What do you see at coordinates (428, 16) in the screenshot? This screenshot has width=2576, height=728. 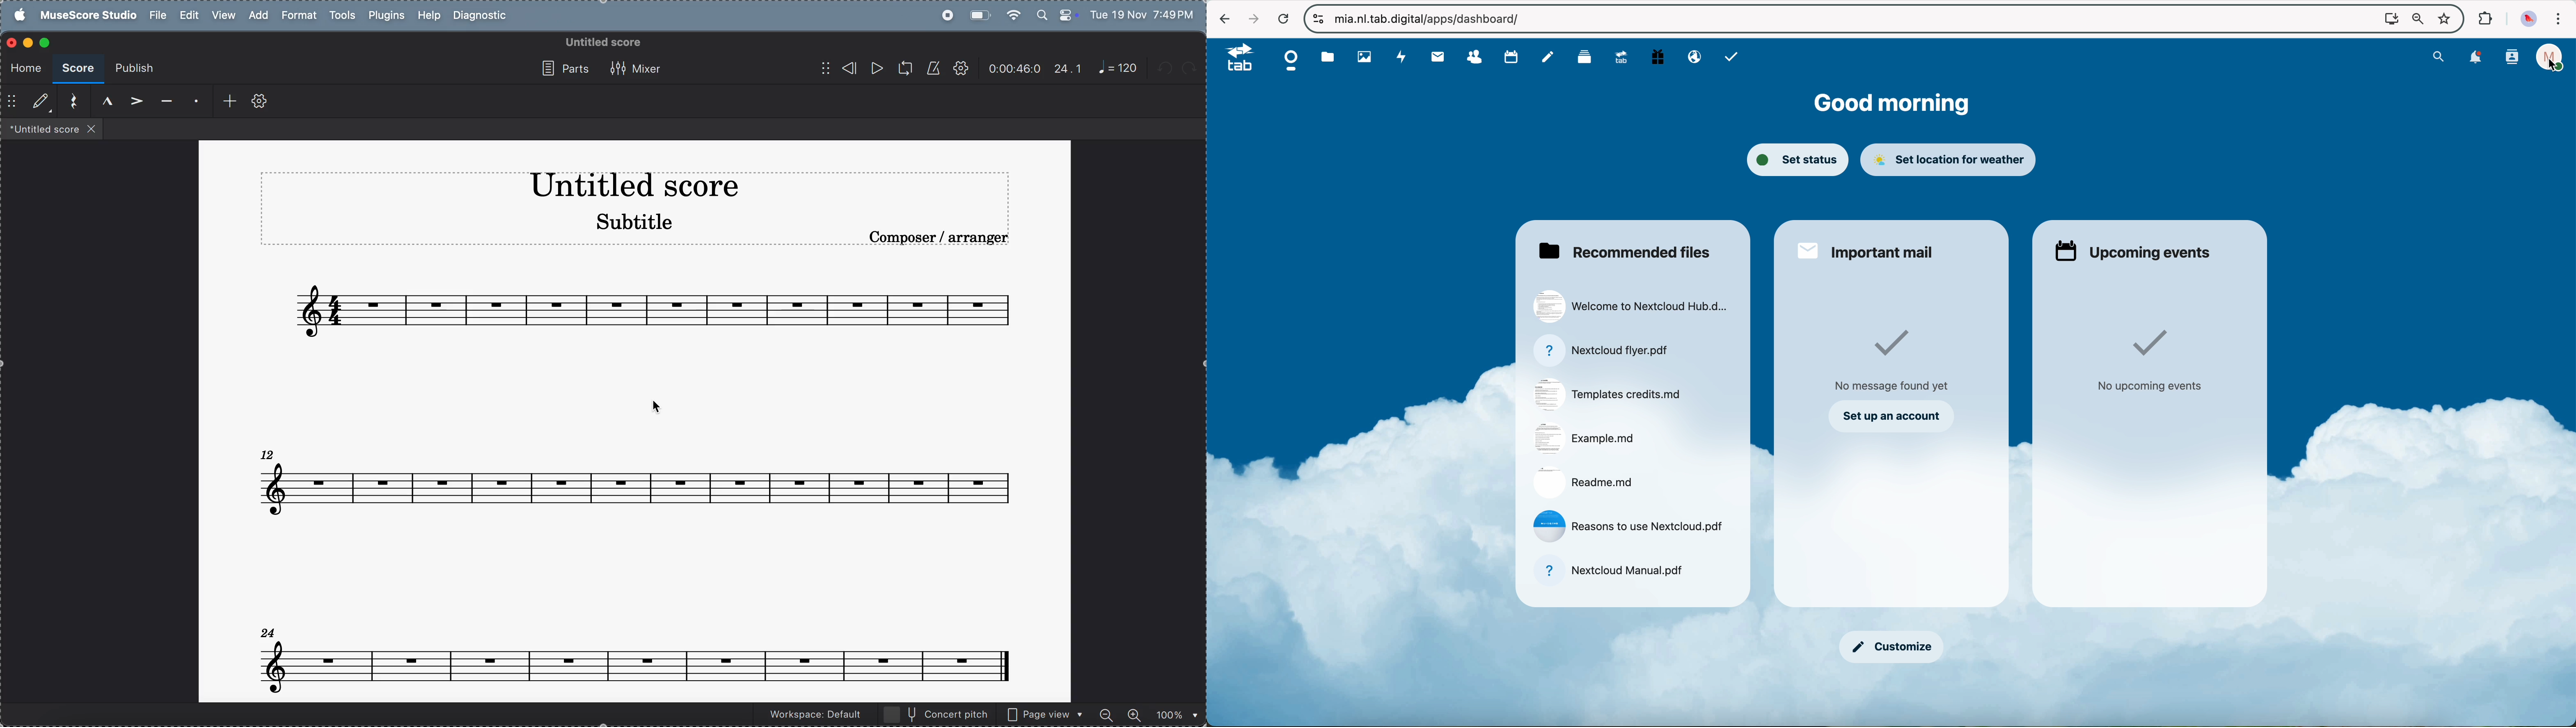 I see `help` at bounding box center [428, 16].